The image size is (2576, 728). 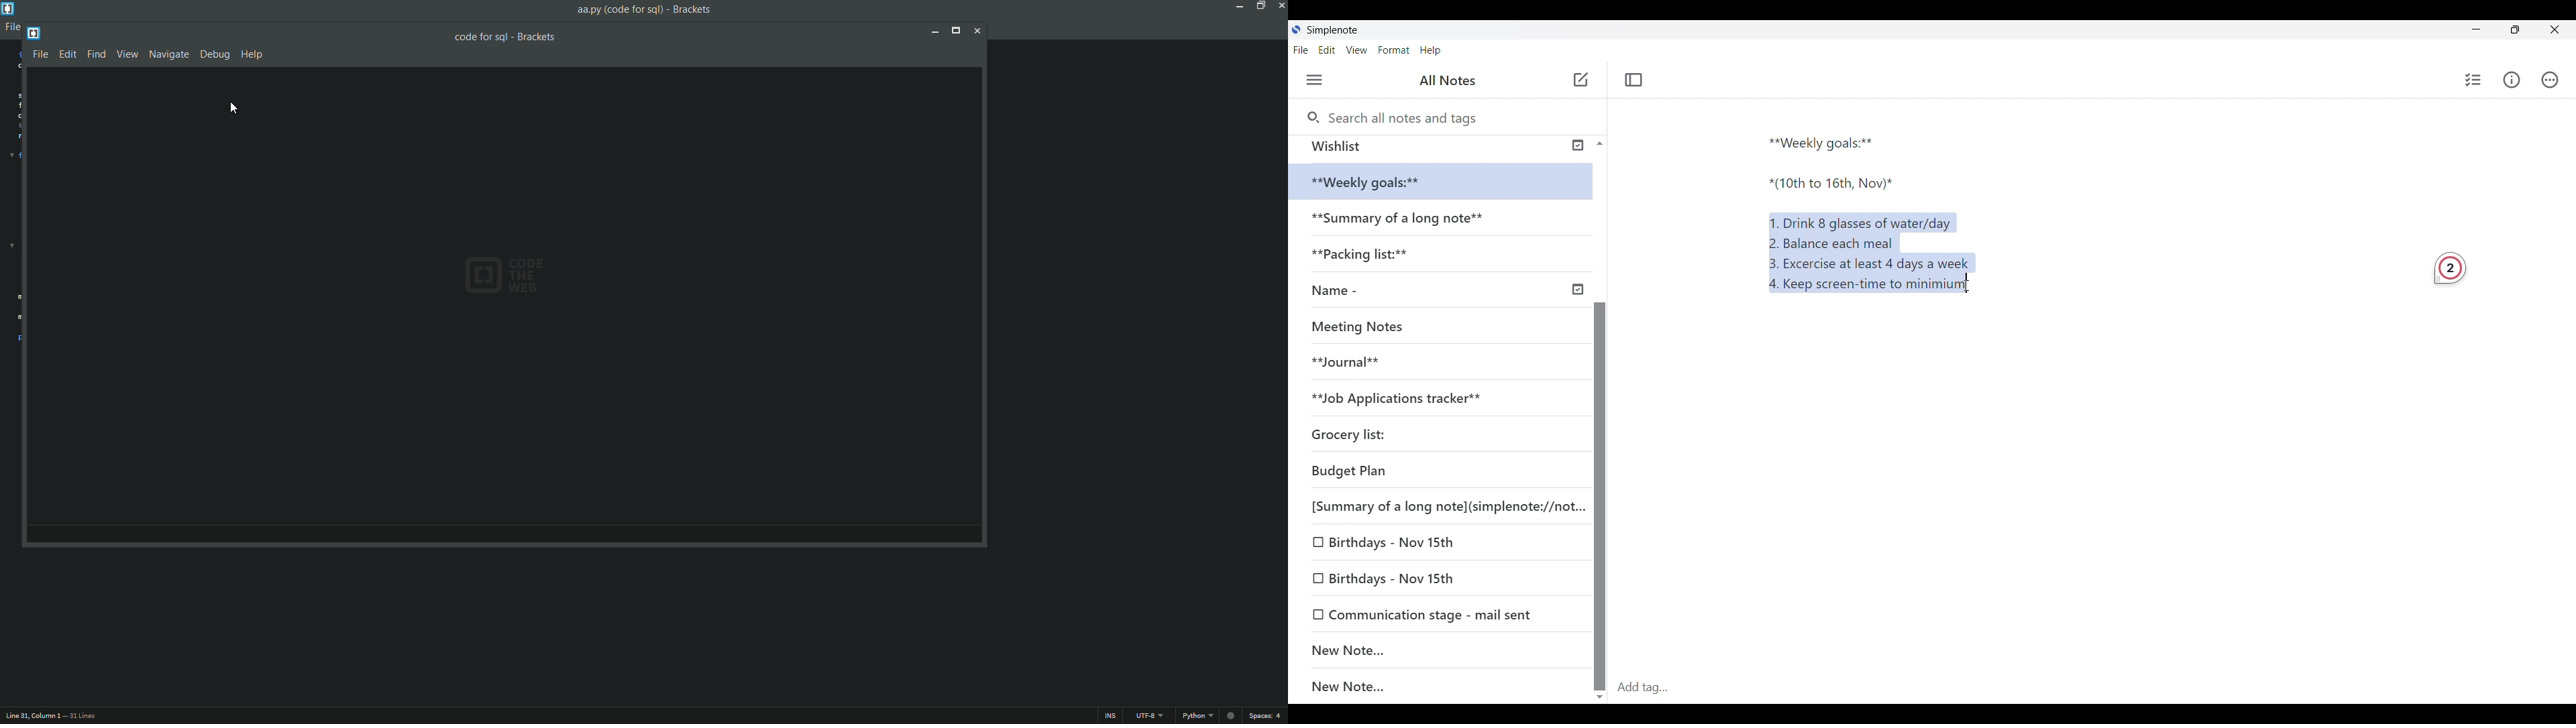 I want to click on restore, so click(x=957, y=32).